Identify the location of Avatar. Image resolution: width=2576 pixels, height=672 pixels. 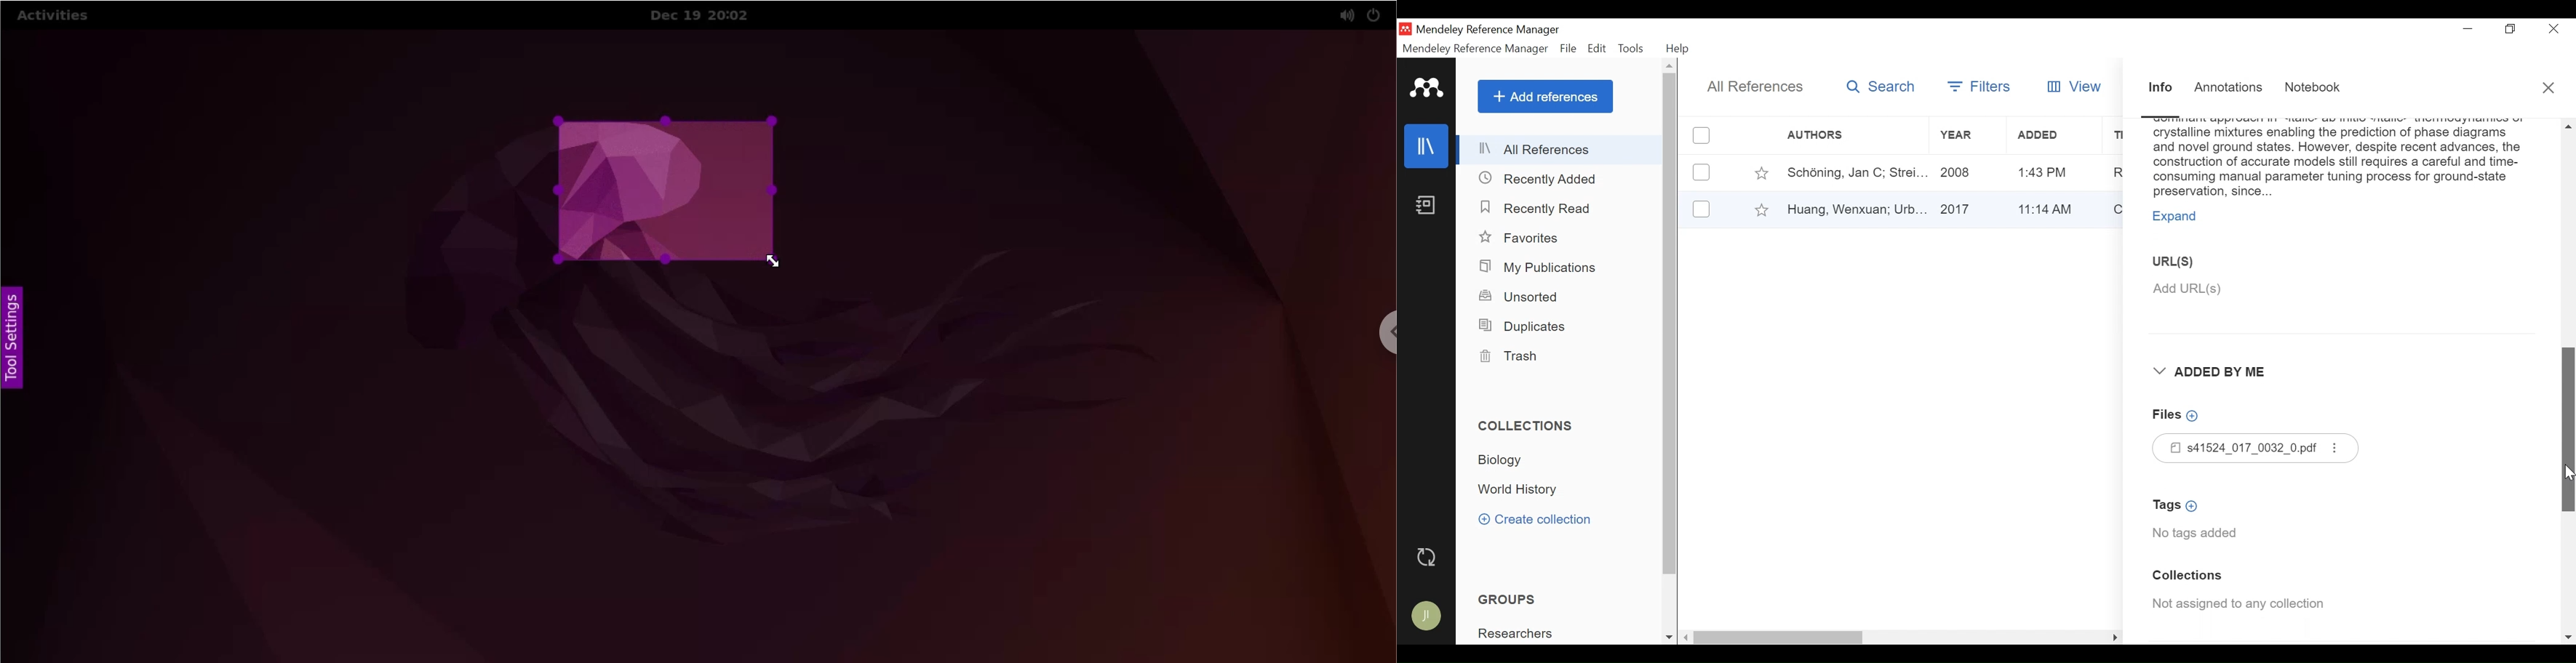
(1427, 616).